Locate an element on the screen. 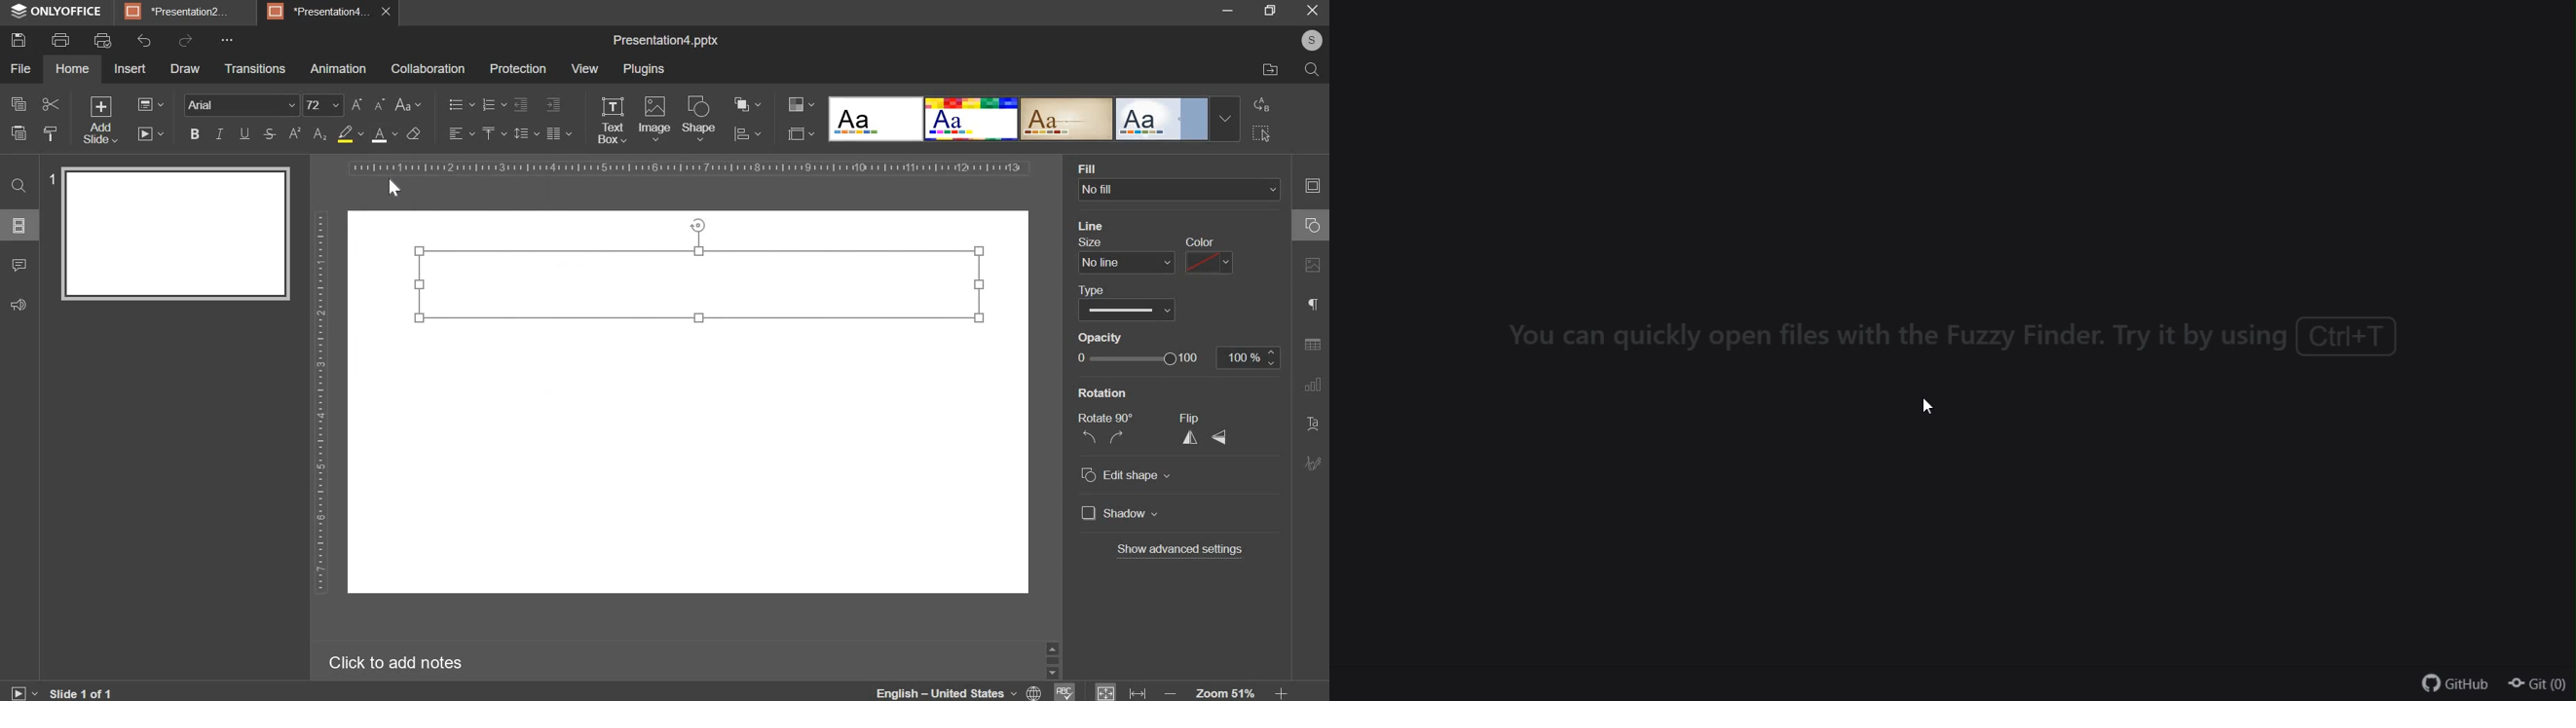 The height and width of the screenshot is (728, 2576). protection is located at coordinates (518, 69).